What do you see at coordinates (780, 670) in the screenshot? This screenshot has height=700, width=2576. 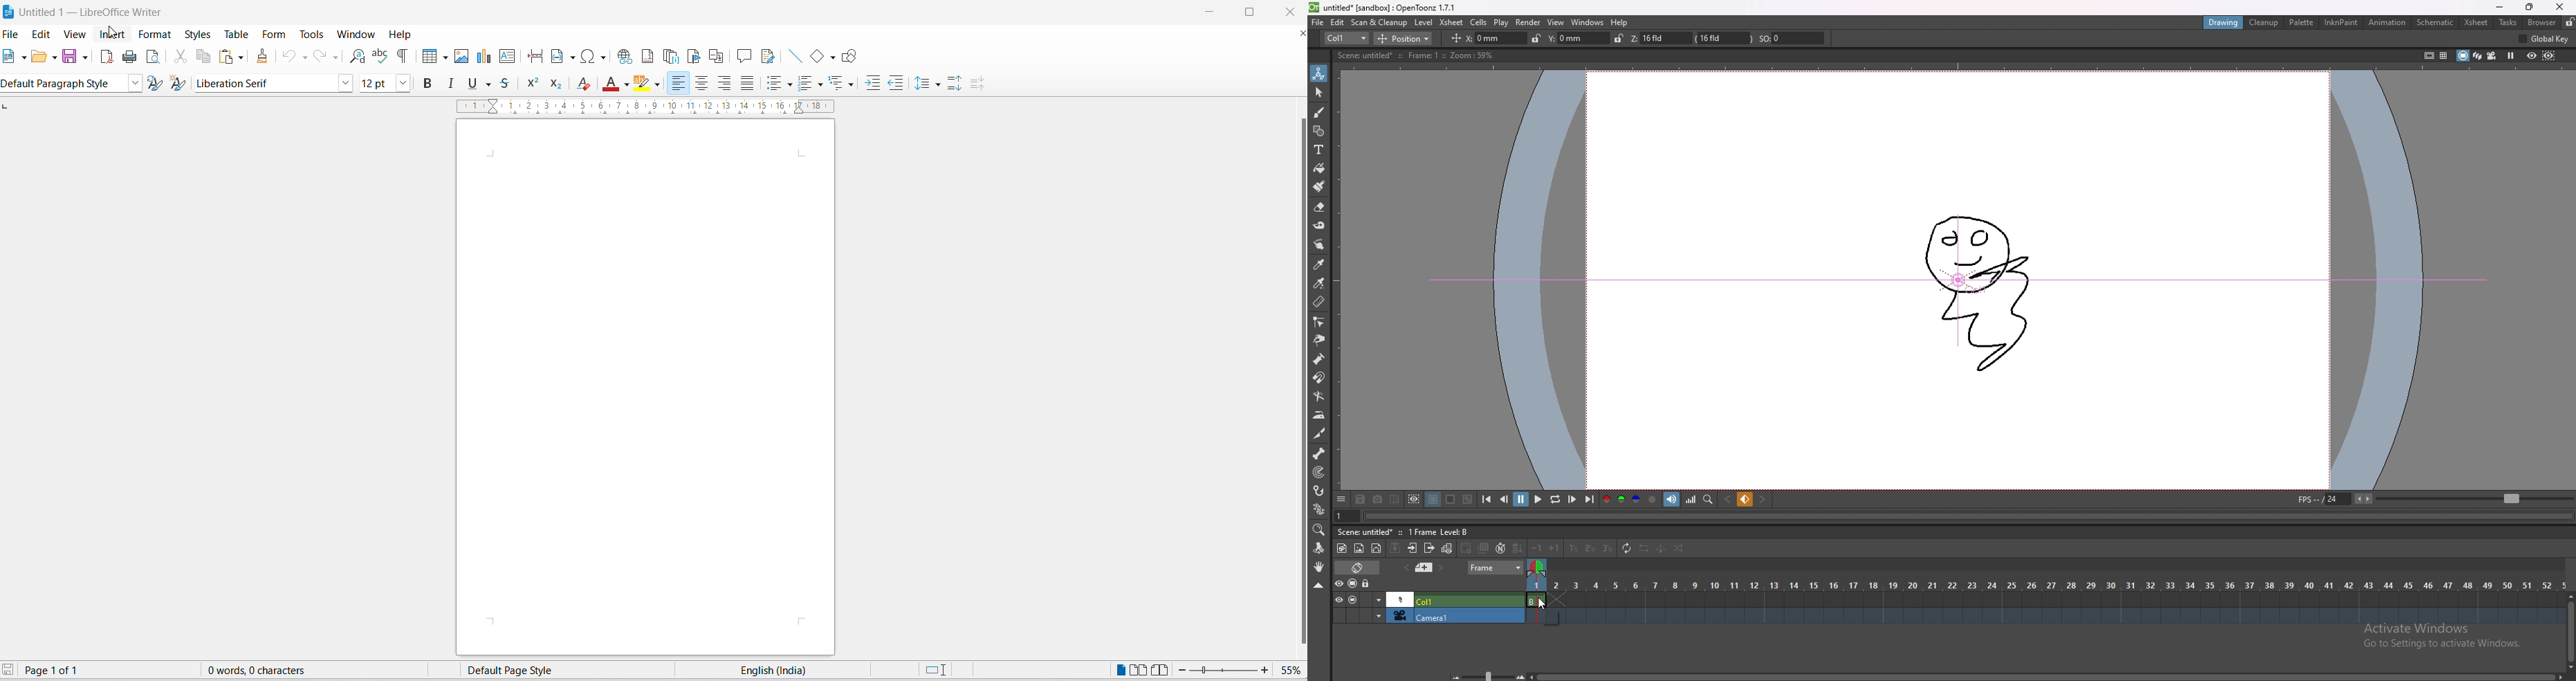 I see `text language` at bounding box center [780, 670].